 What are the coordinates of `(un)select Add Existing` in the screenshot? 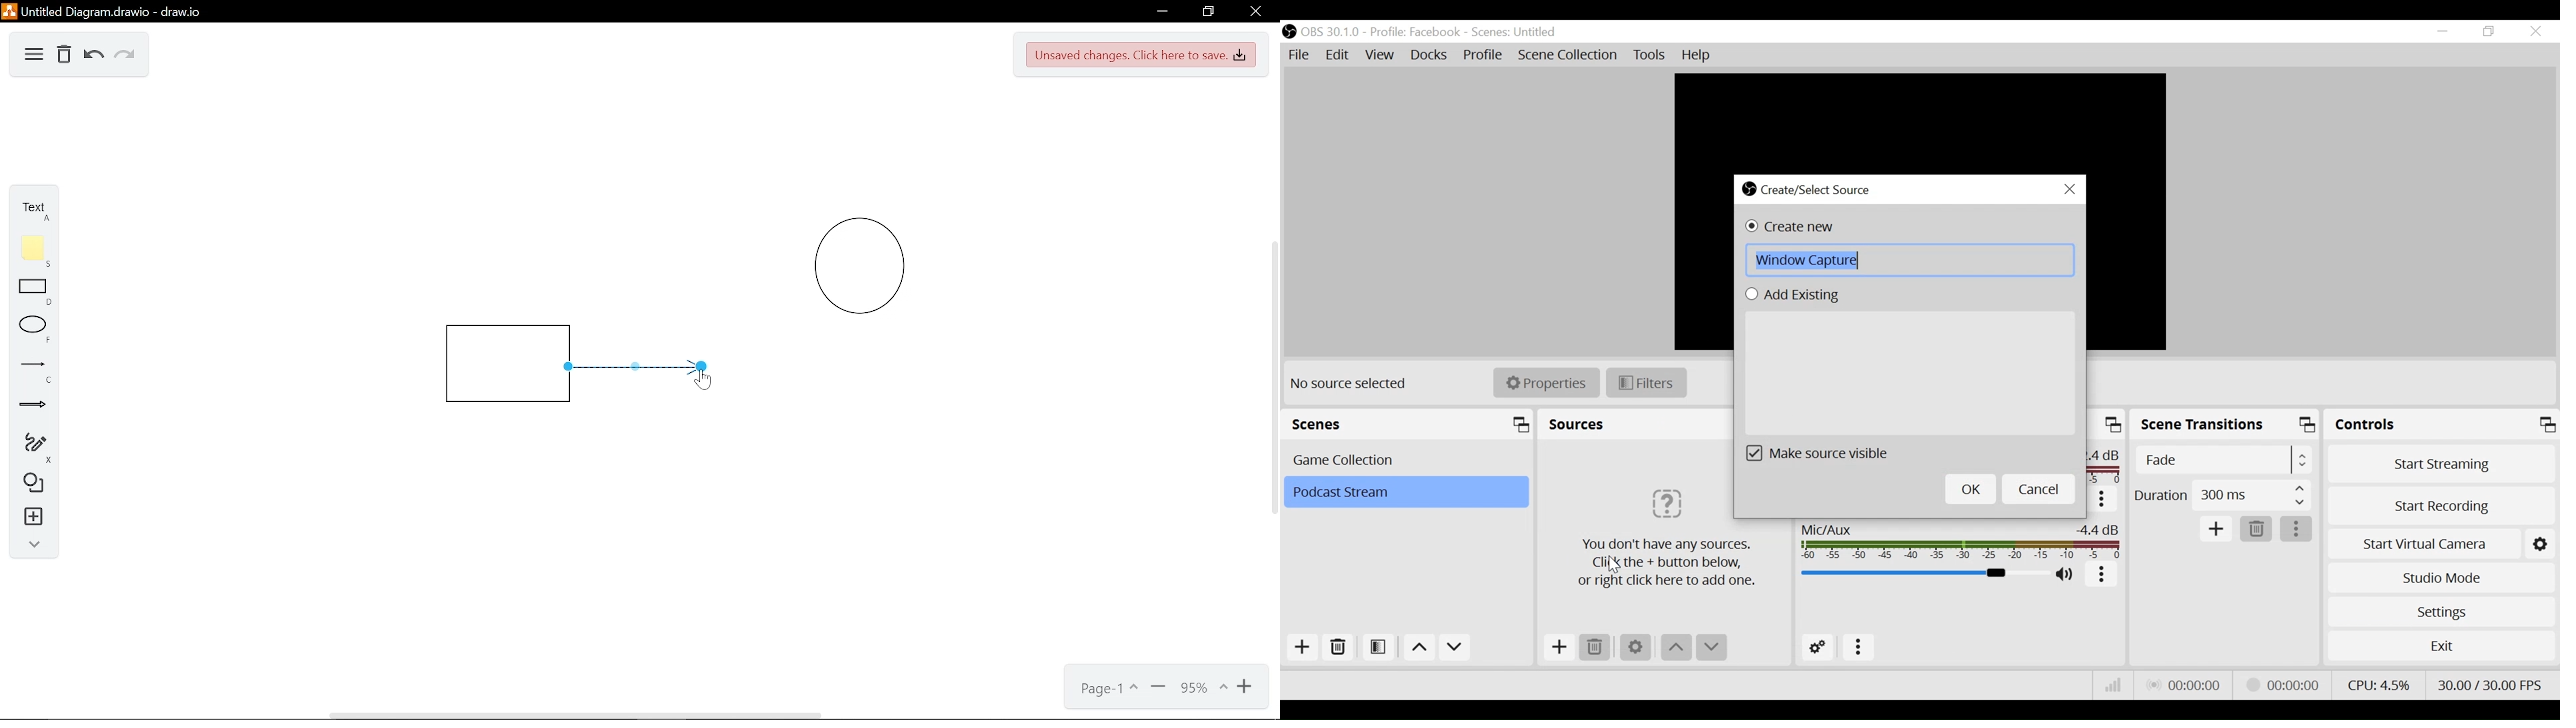 It's located at (1805, 297).